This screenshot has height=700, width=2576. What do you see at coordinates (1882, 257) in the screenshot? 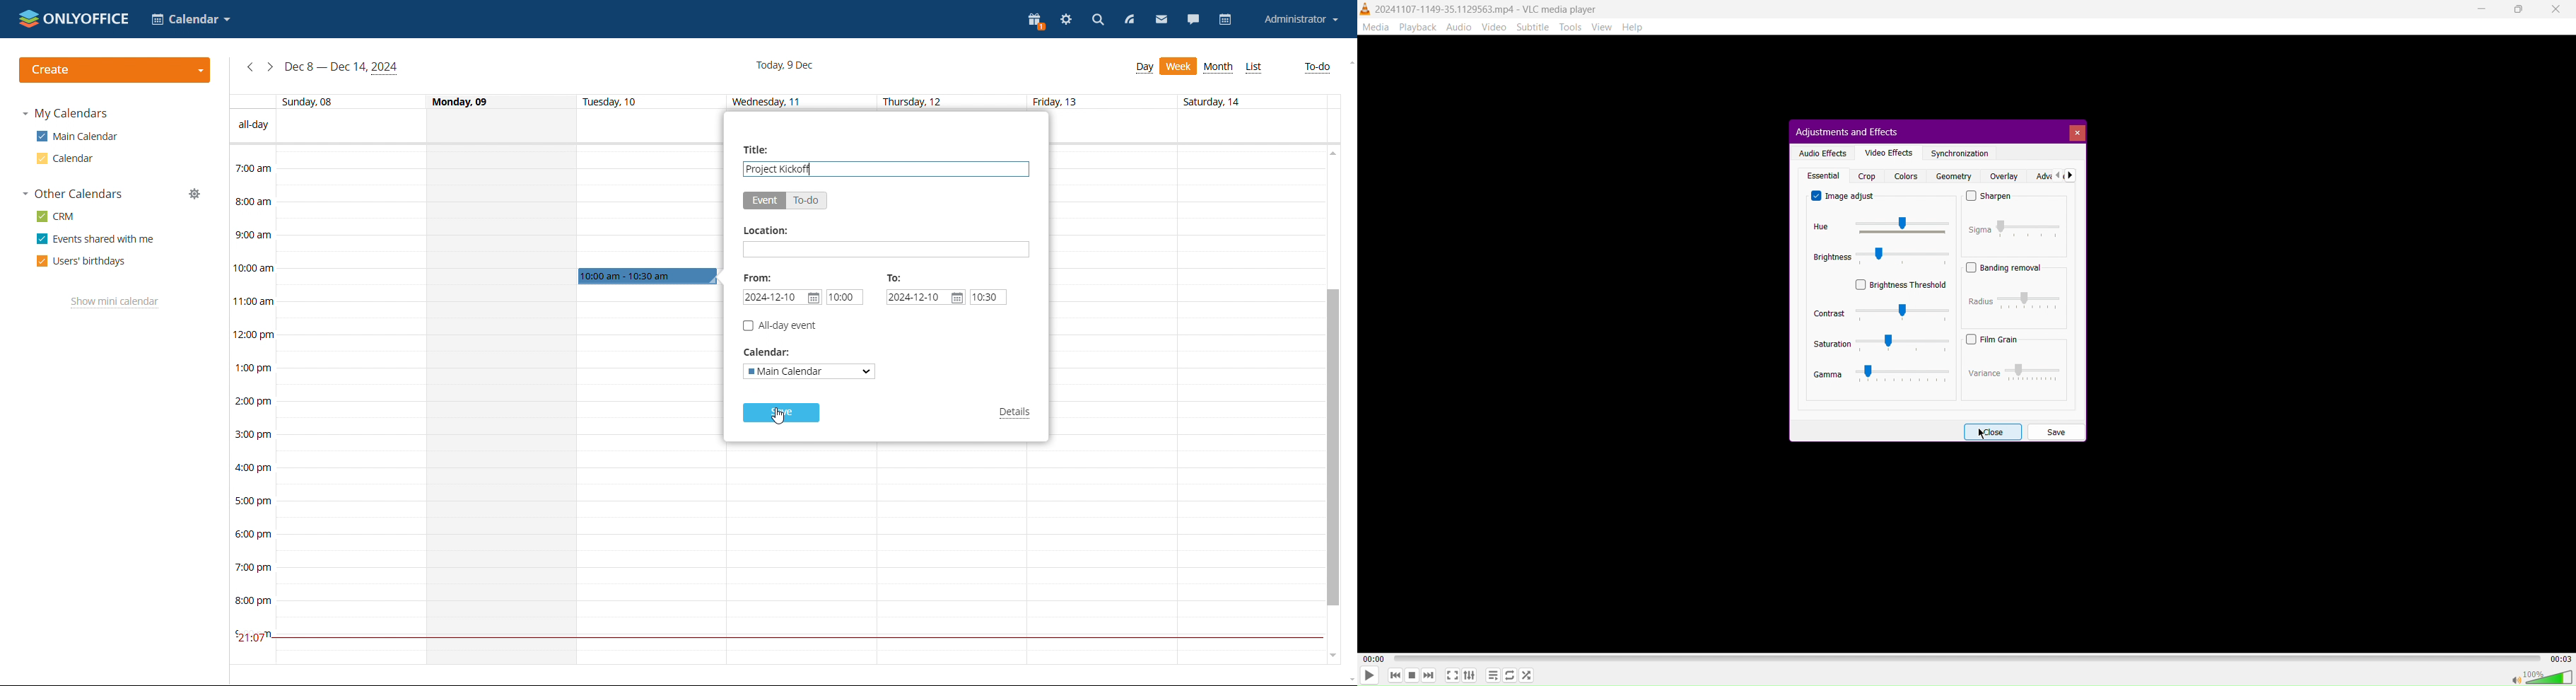
I see `Brightness` at bounding box center [1882, 257].